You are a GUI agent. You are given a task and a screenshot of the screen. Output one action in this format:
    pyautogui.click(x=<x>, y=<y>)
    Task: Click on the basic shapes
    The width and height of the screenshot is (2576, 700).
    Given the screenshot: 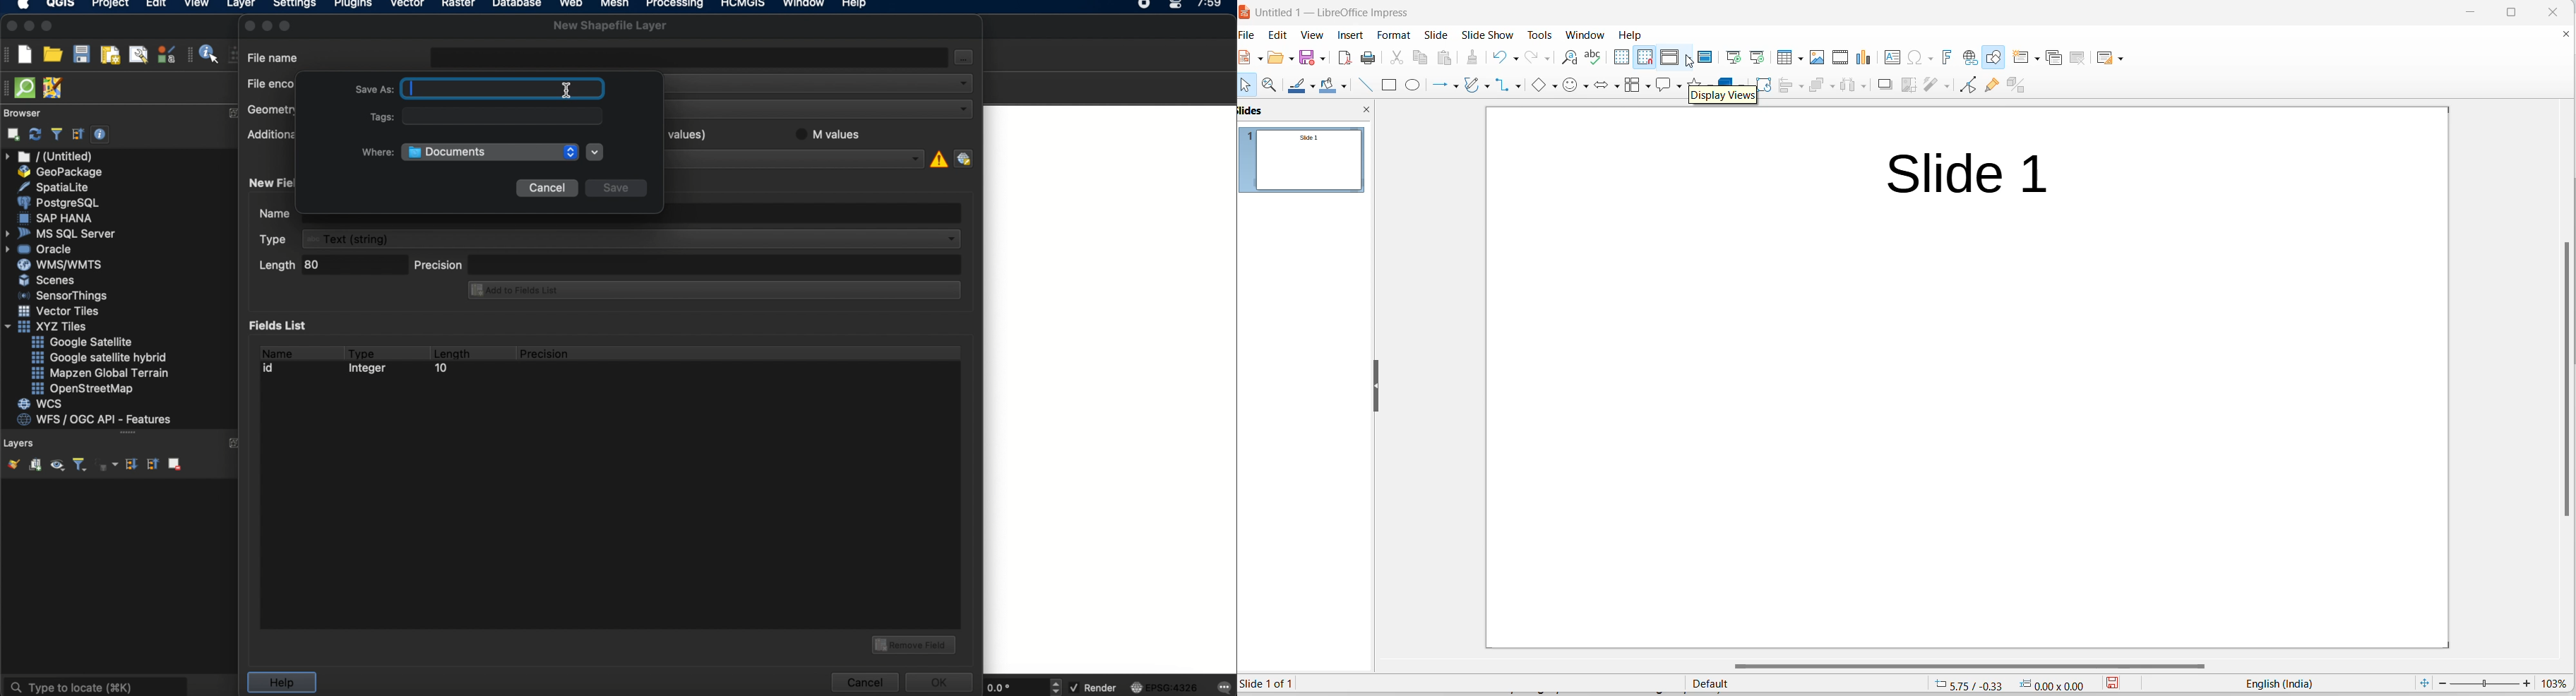 What is the action you would take?
    pyautogui.click(x=1541, y=85)
    